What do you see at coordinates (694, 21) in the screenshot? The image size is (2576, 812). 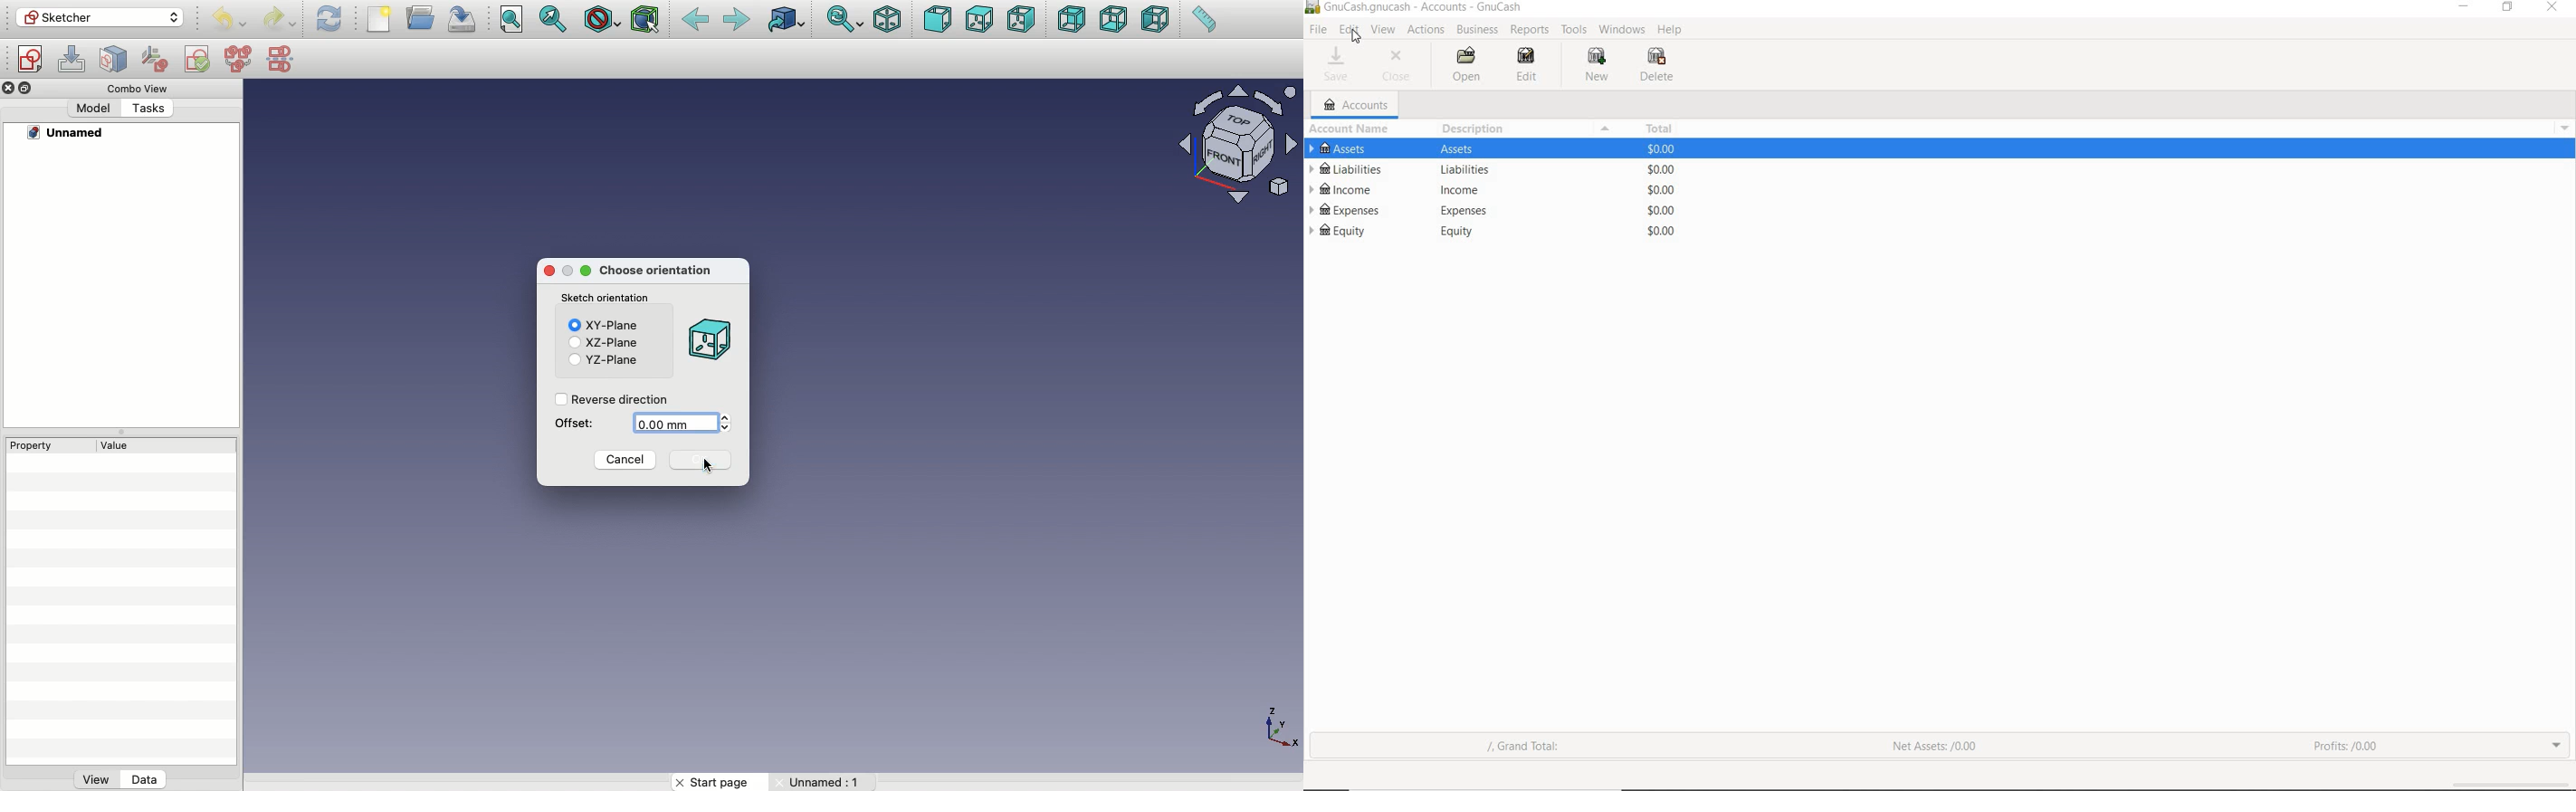 I see `Back` at bounding box center [694, 21].